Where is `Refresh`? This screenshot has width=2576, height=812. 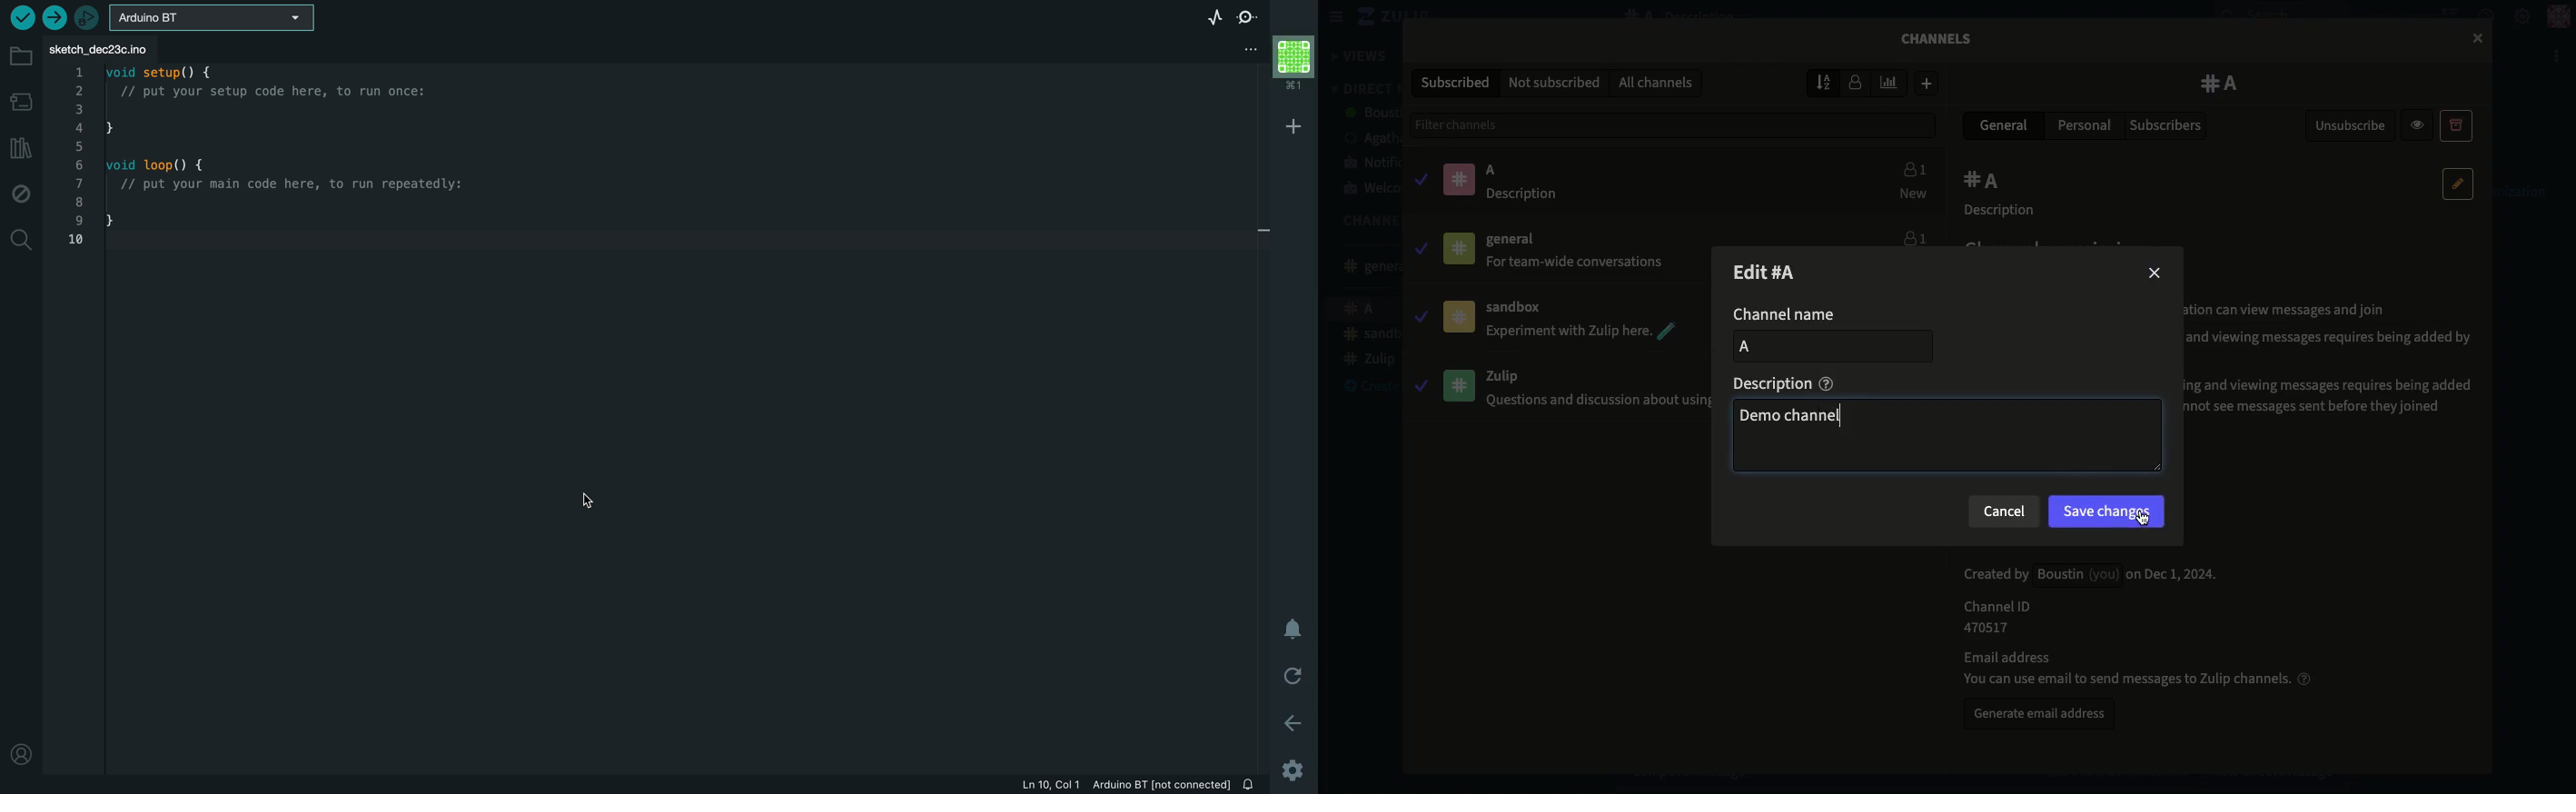
Refresh is located at coordinates (1293, 678).